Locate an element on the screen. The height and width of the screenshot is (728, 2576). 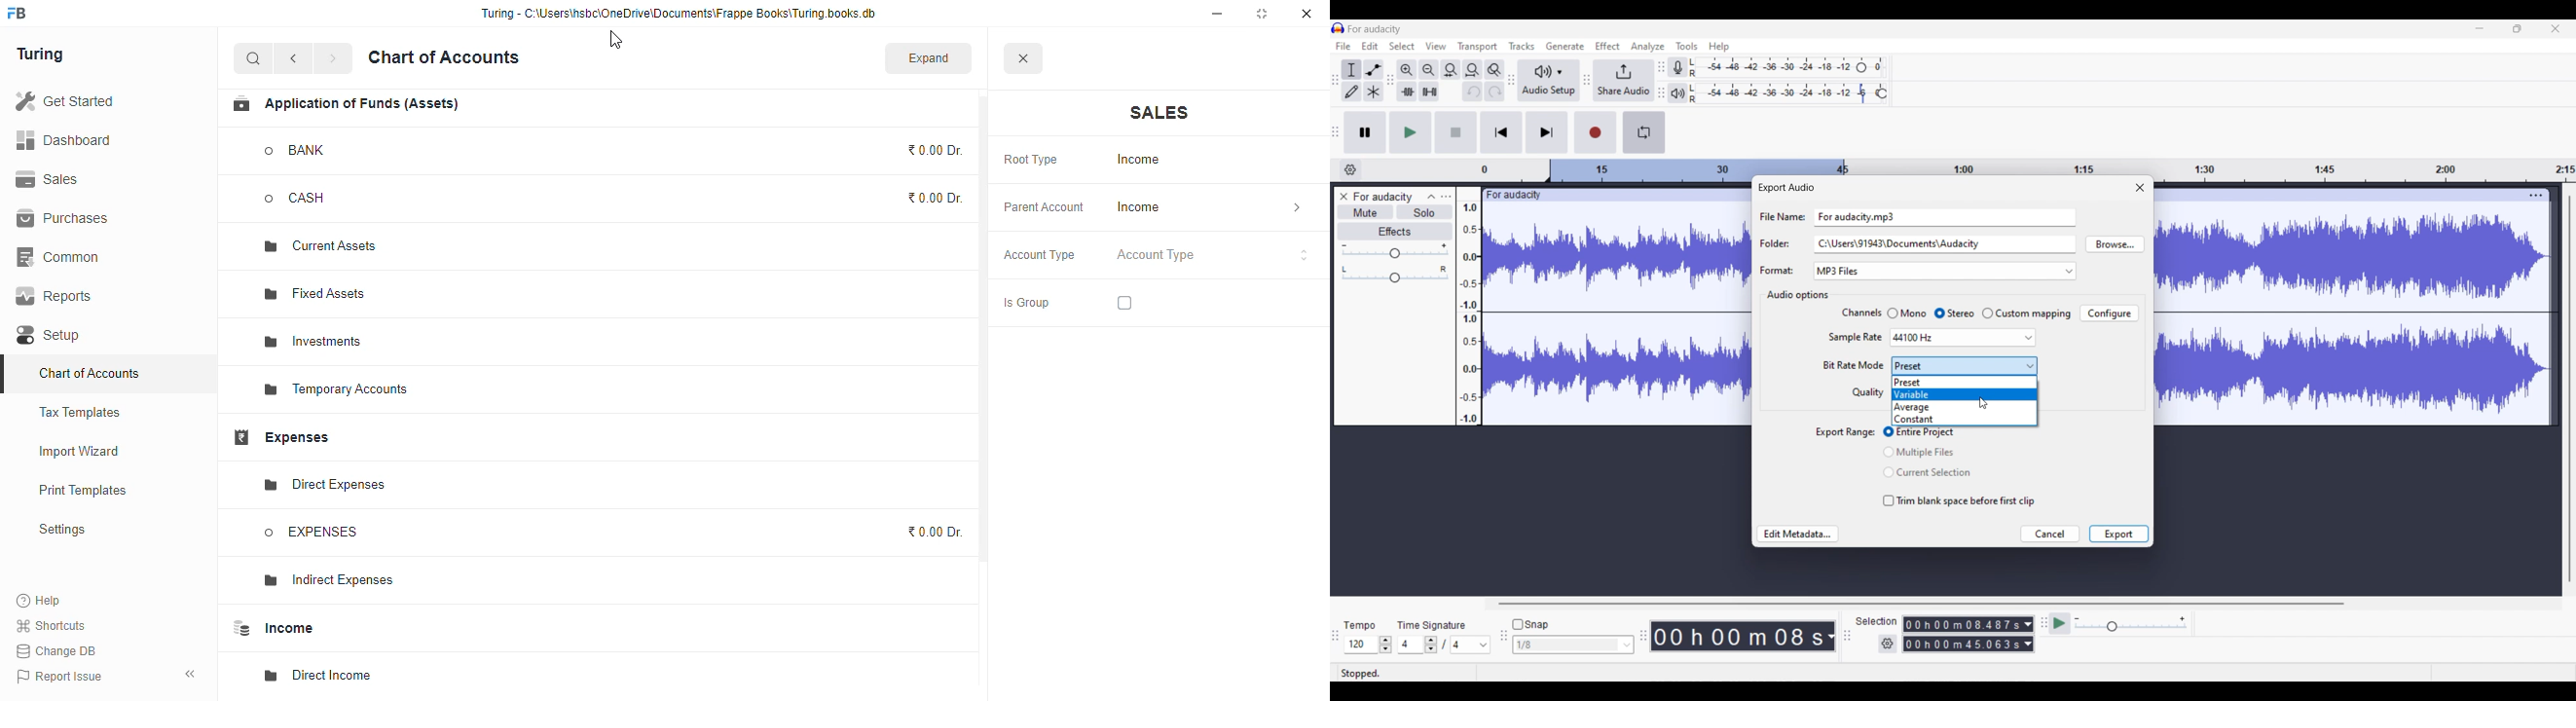
turing is located at coordinates (39, 55).